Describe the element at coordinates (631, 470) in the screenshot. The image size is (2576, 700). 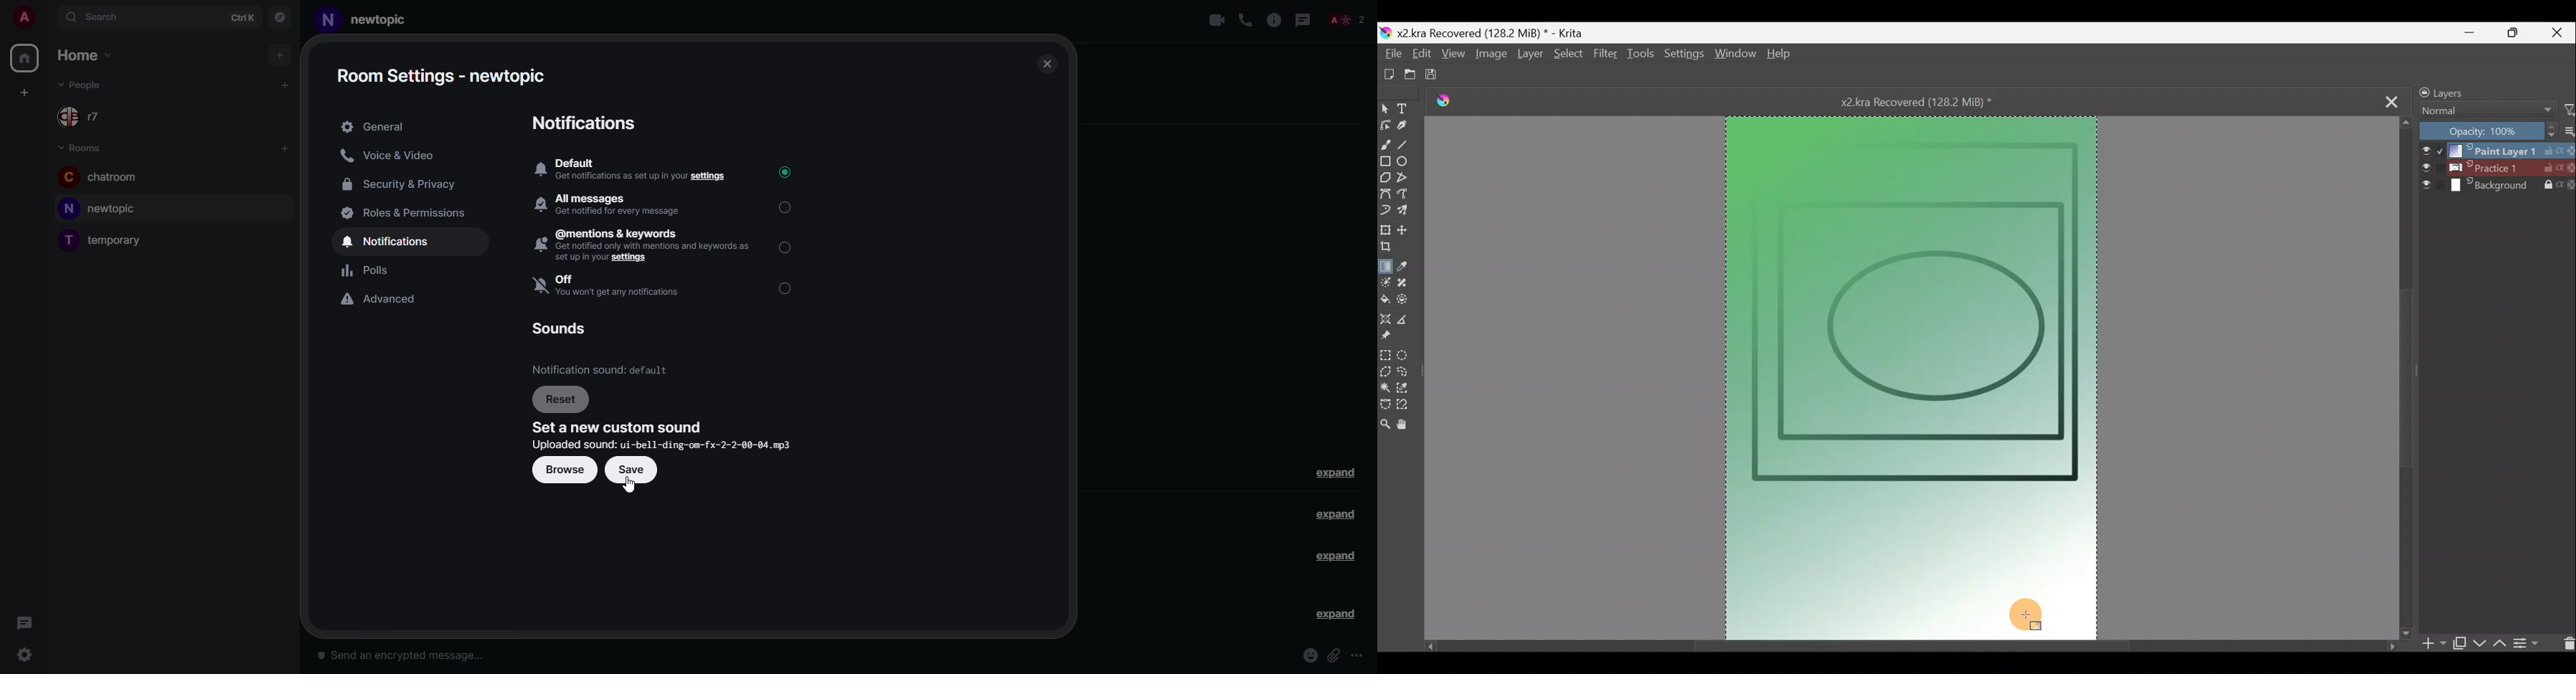
I see `save` at that location.